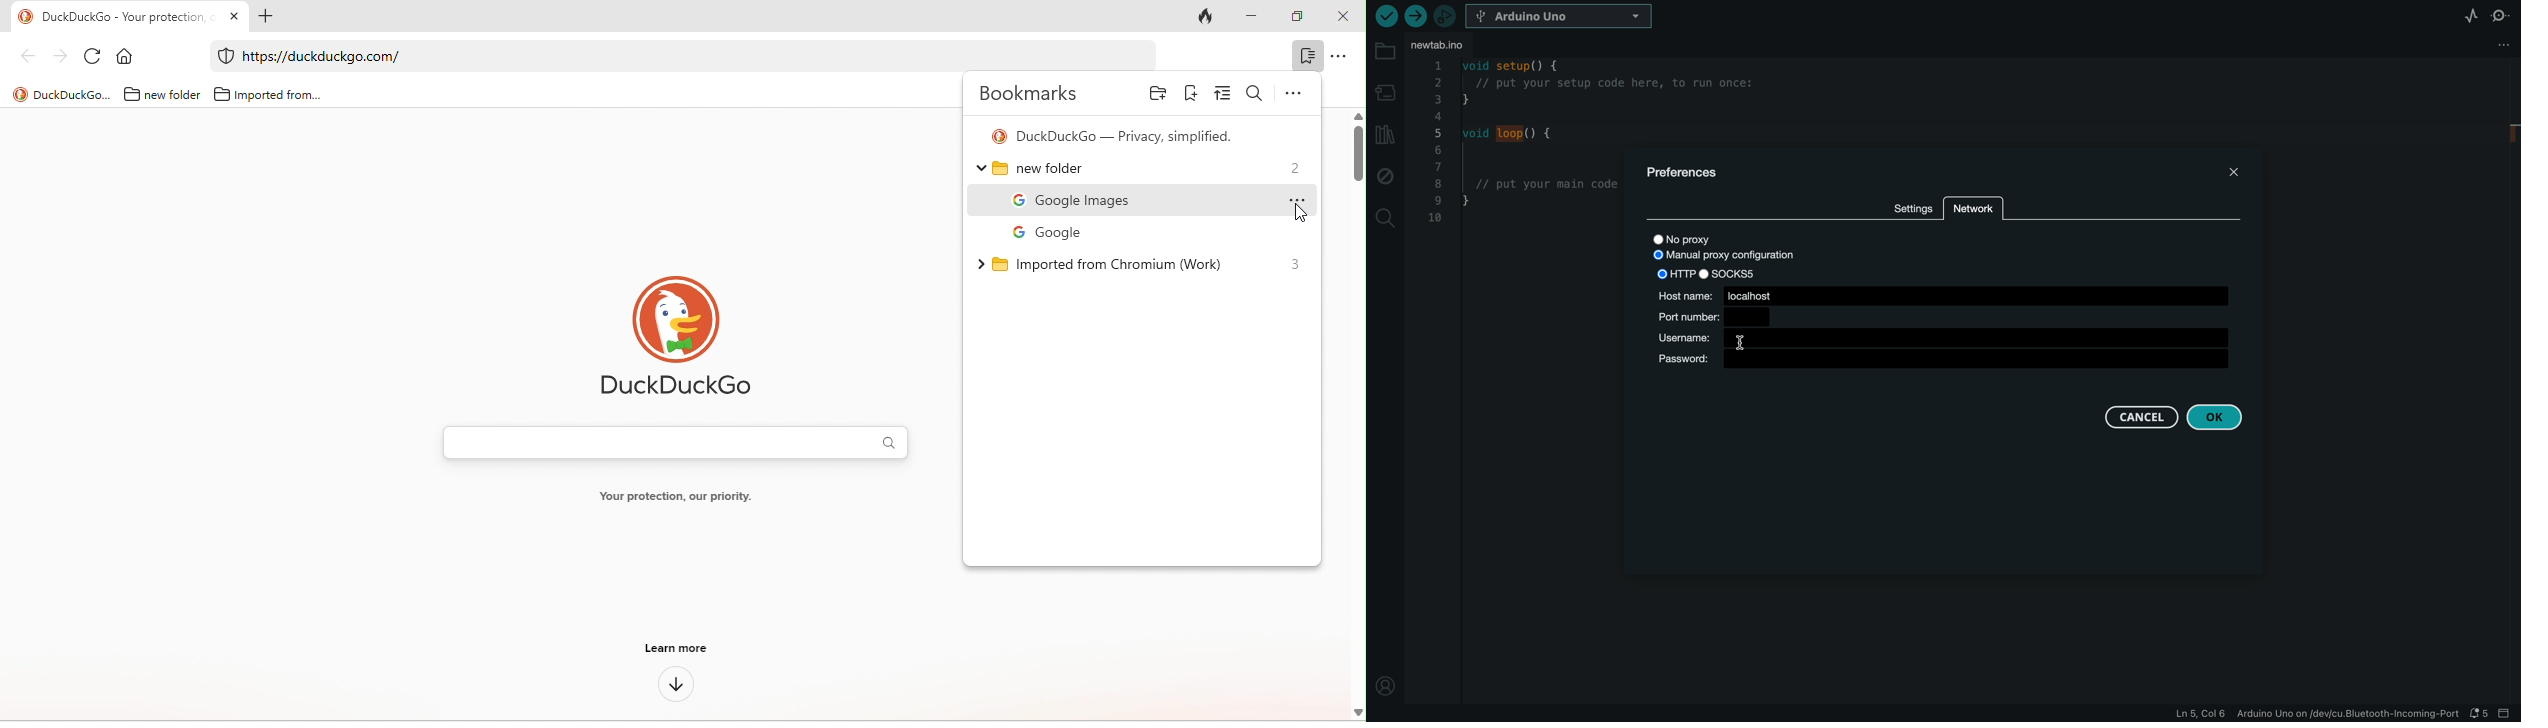 This screenshot has height=728, width=2548. What do you see at coordinates (1255, 94) in the screenshot?
I see `search` at bounding box center [1255, 94].